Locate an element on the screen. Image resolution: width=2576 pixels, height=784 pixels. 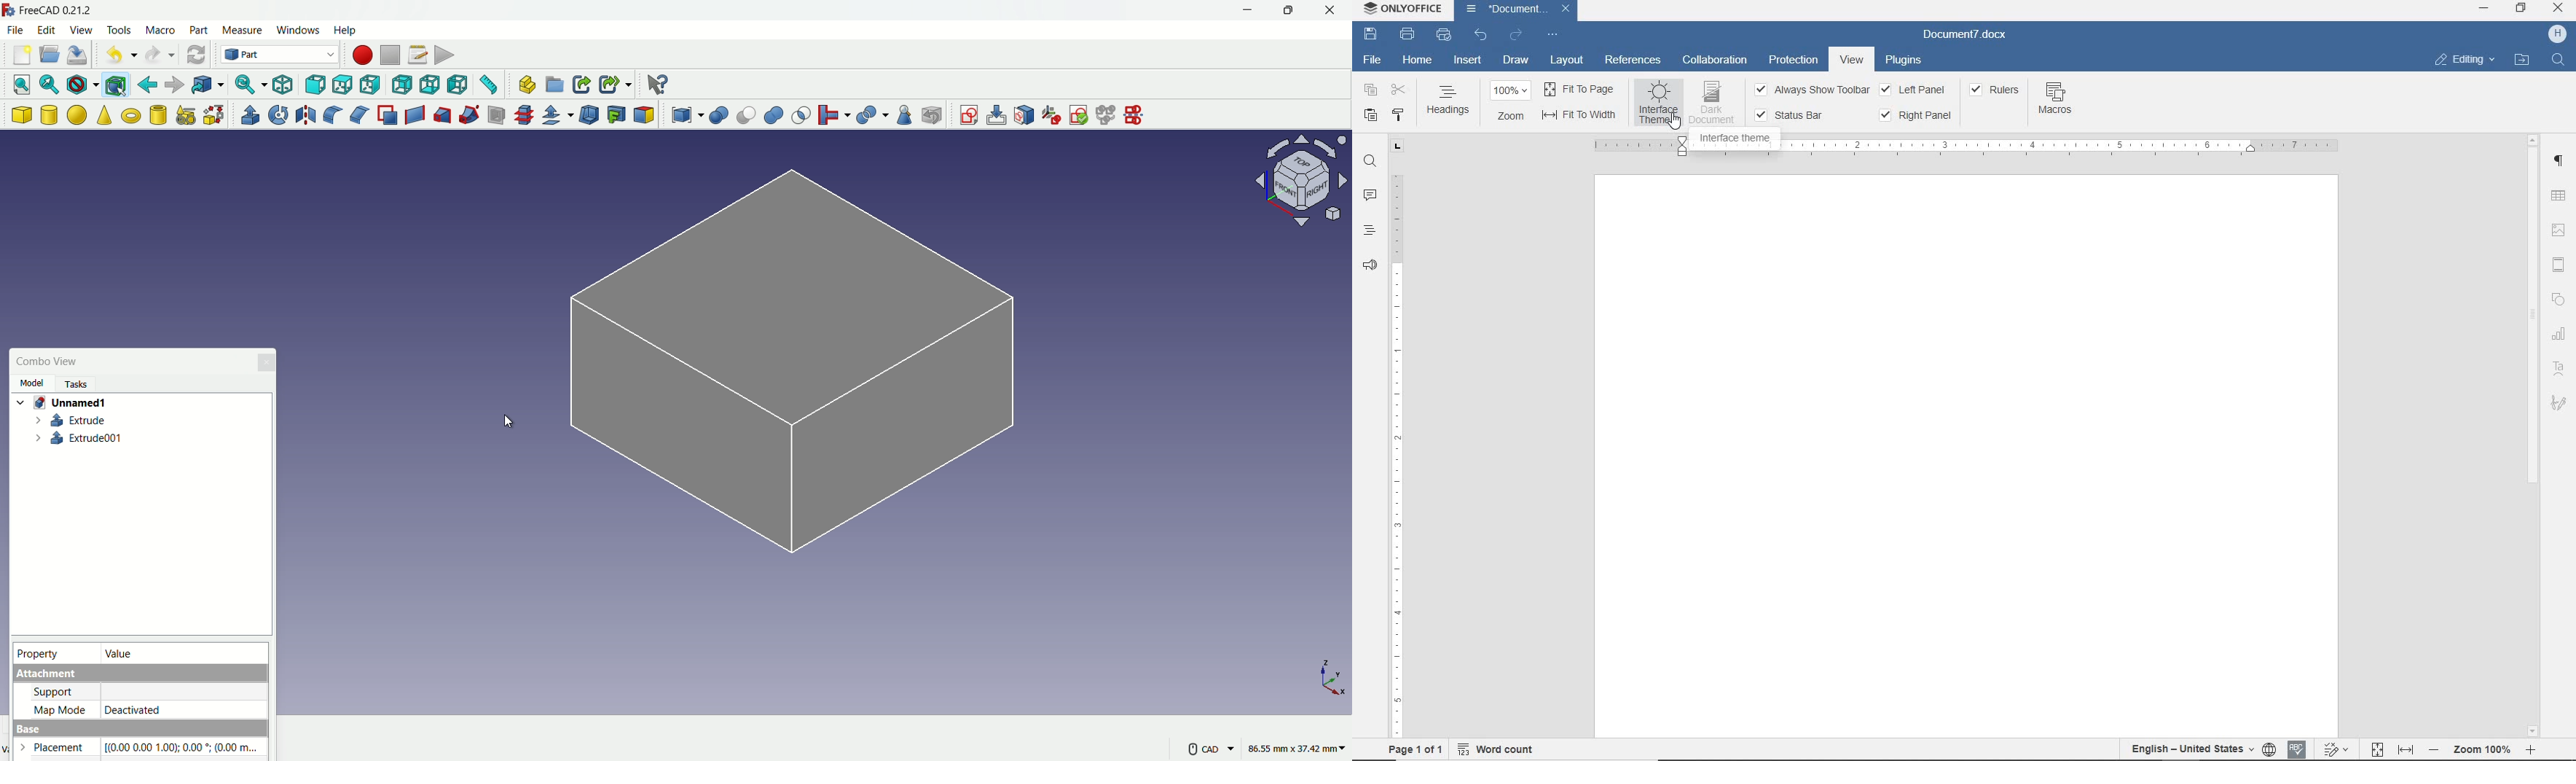
chamfer is located at coordinates (359, 115).